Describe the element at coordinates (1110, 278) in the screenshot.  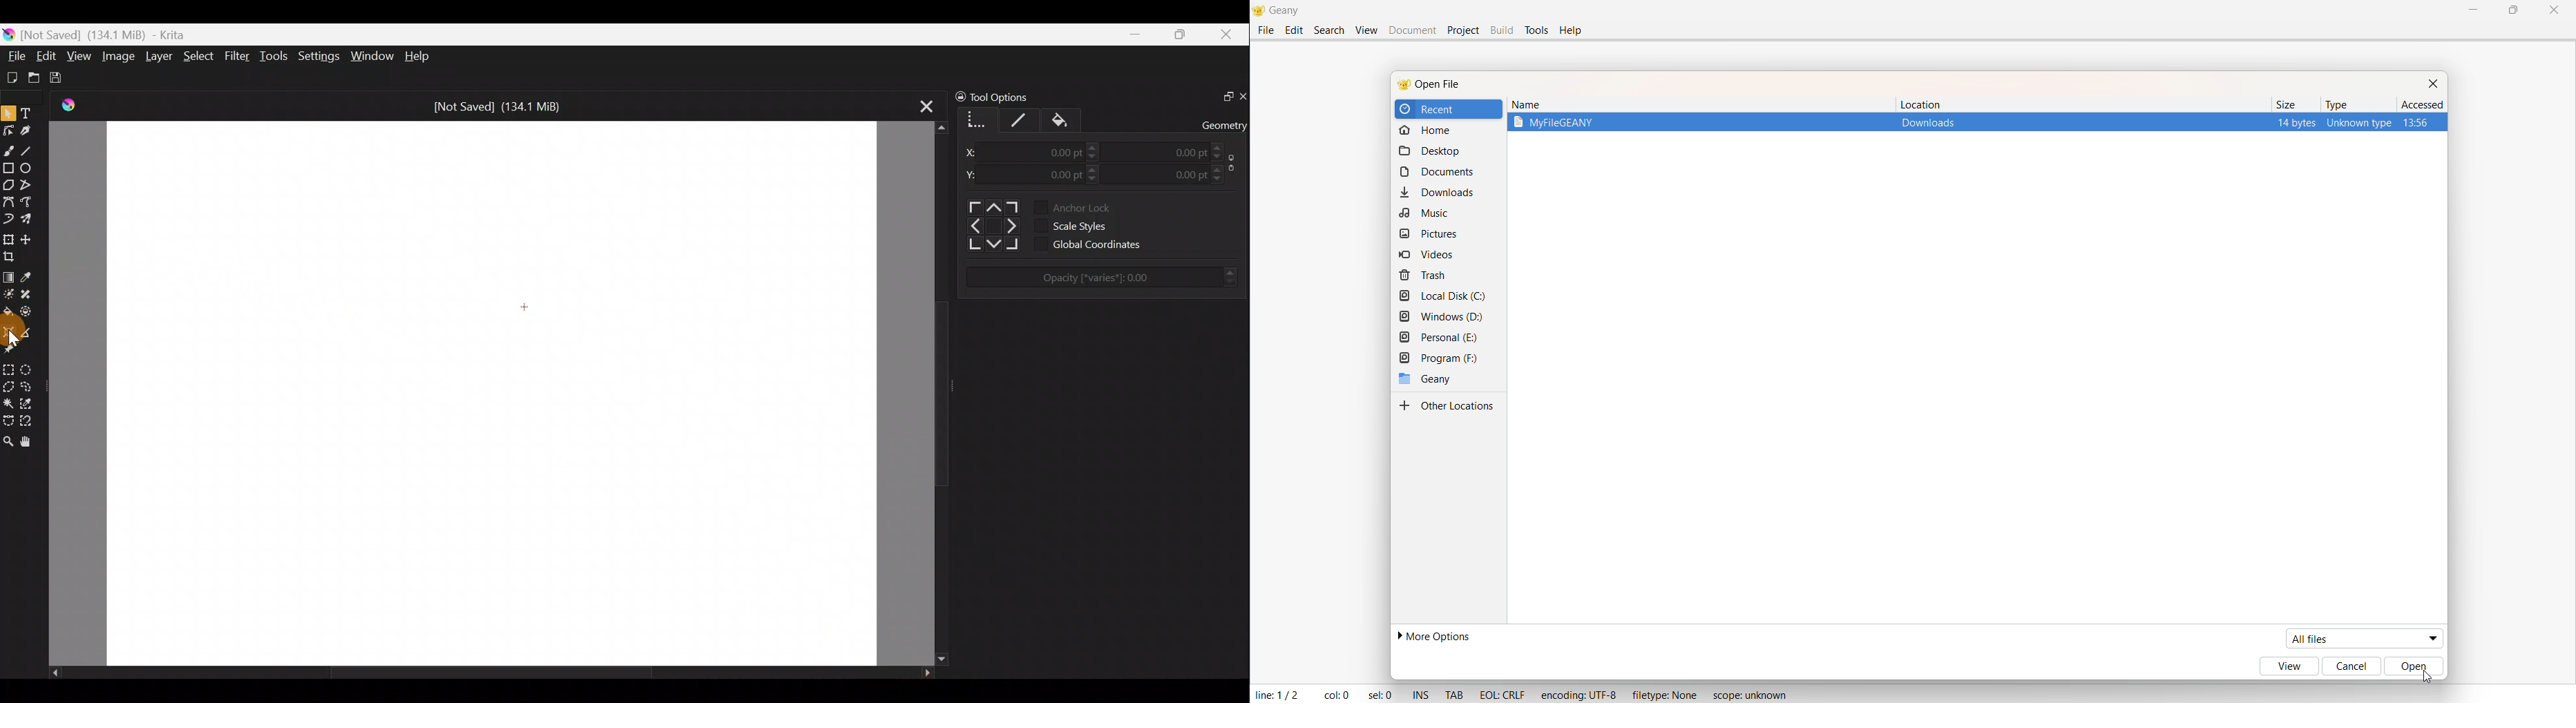
I see `Opacity [*varies*]: 0.00` at that location.